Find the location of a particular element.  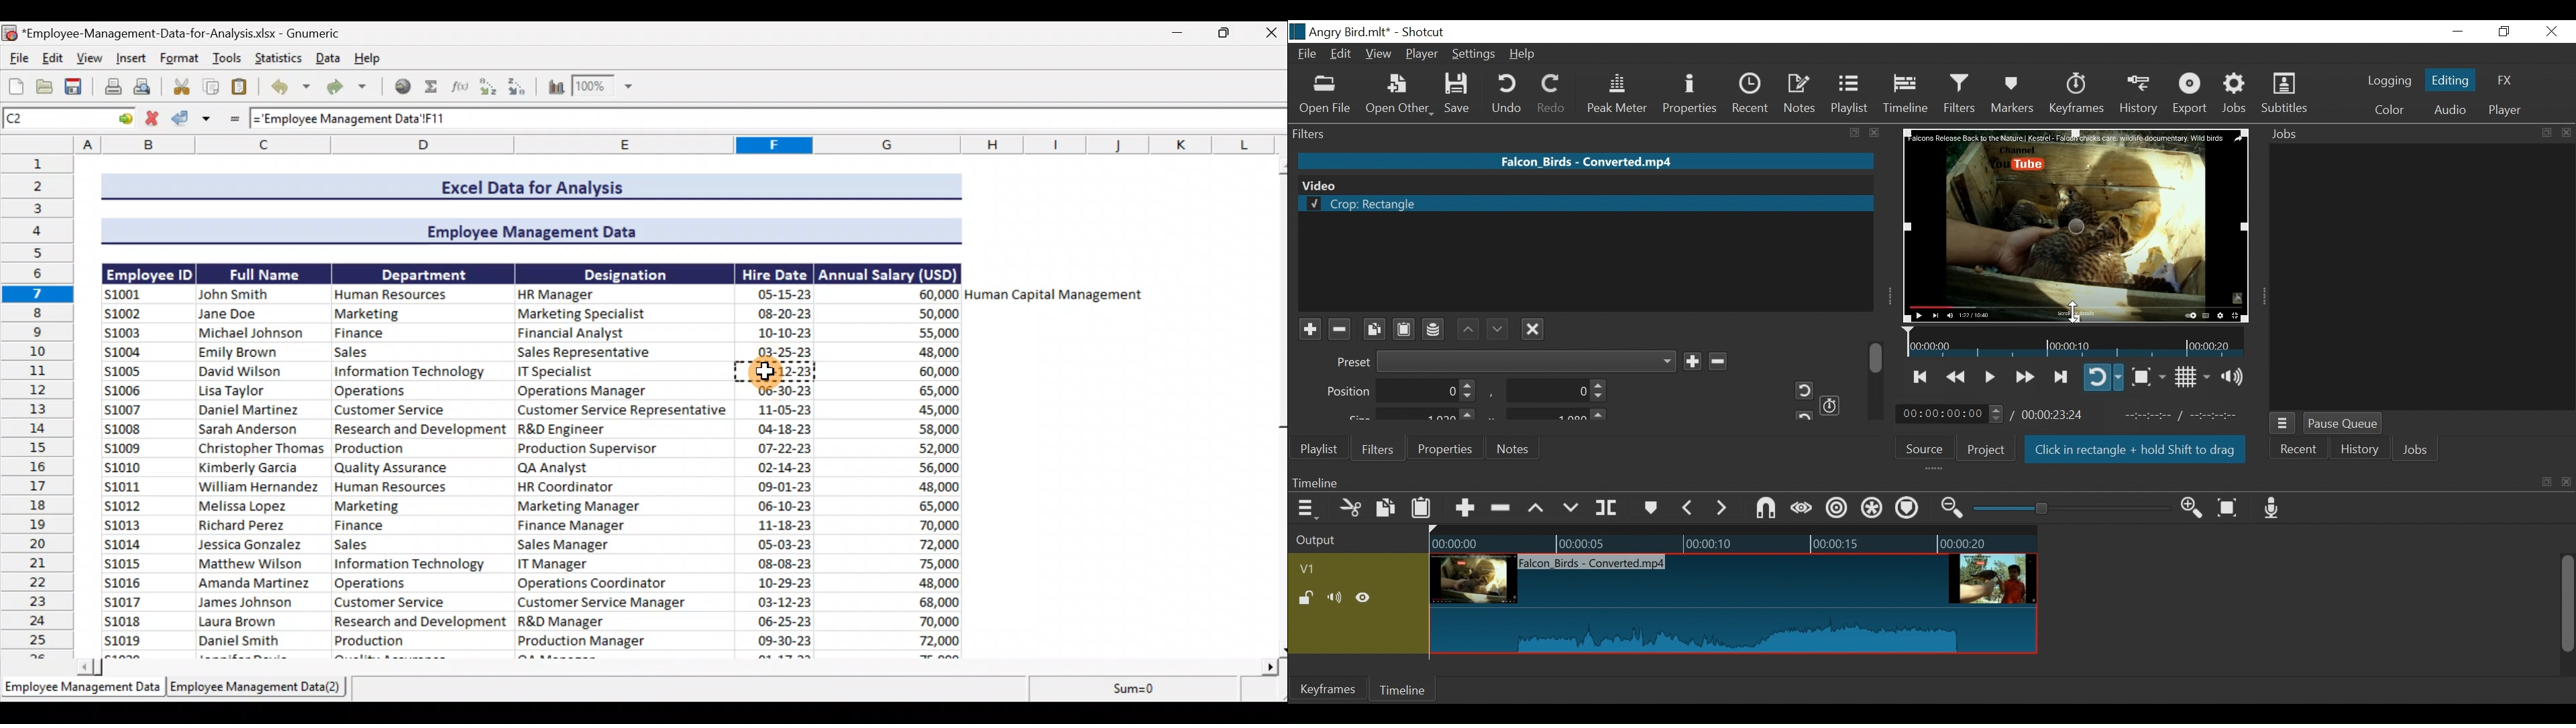

Video is located at coordinates (1583, 184).